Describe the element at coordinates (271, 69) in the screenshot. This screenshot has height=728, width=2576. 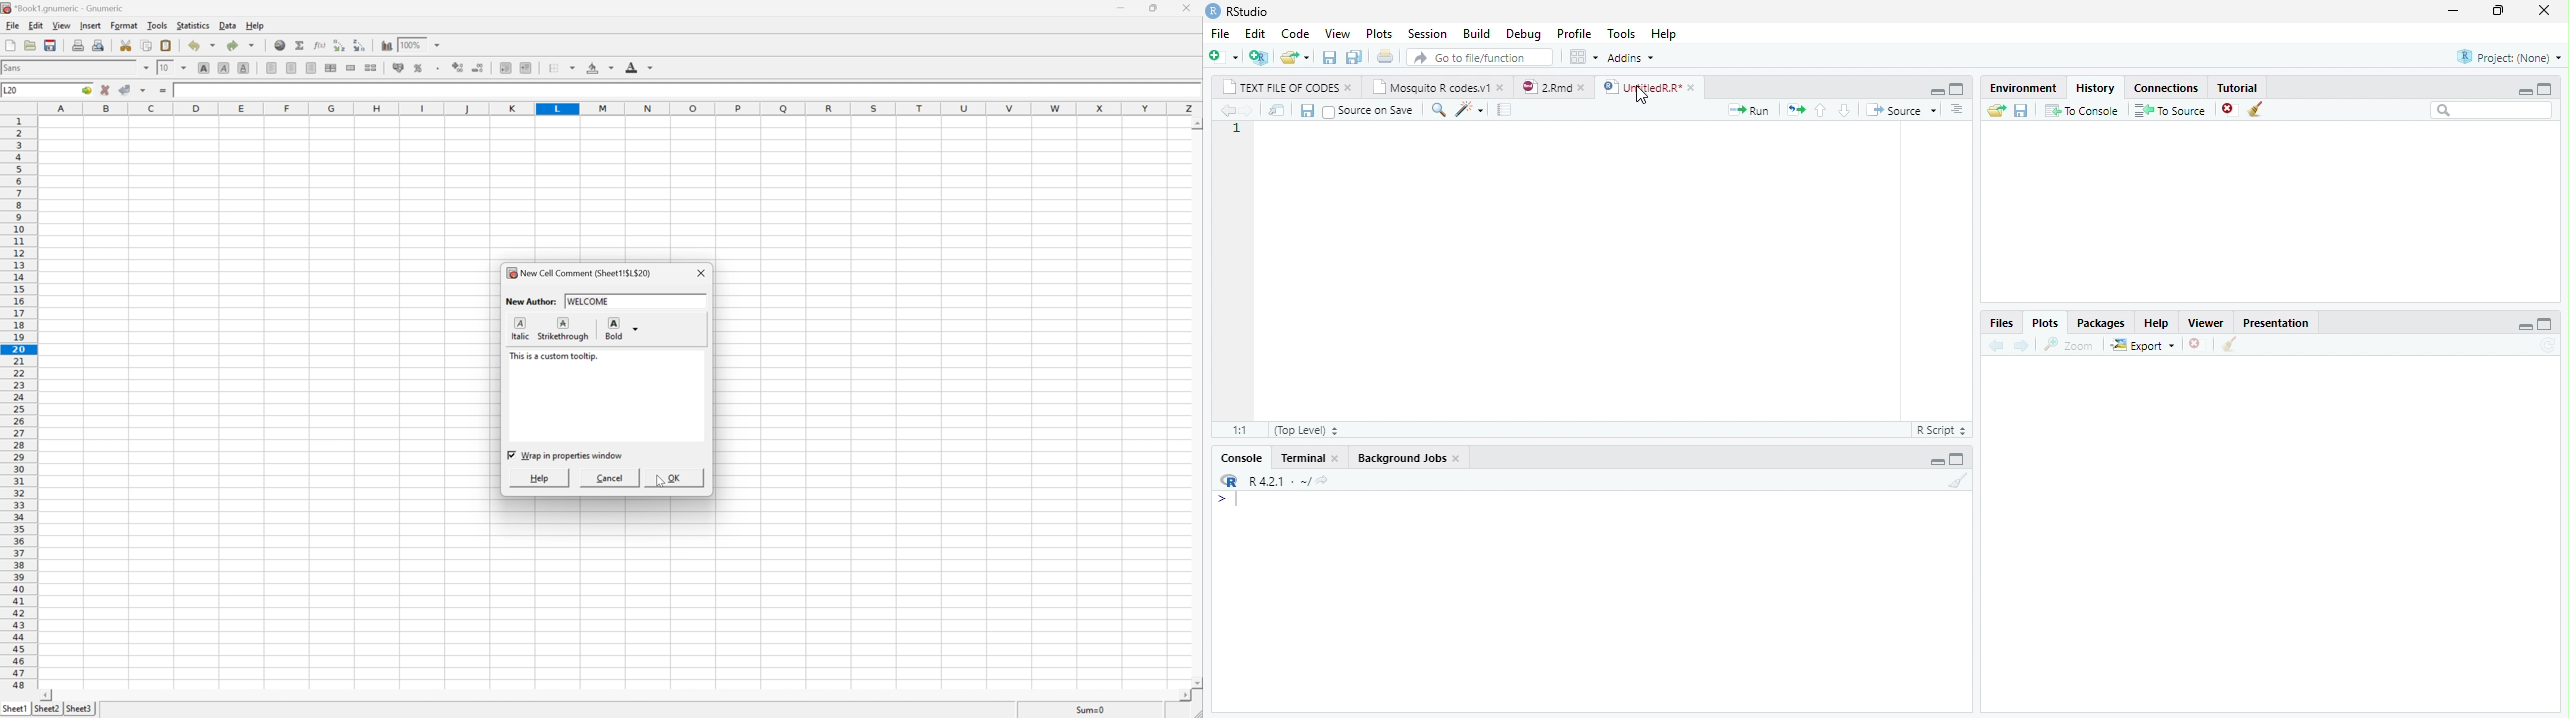
I see `Align Left` at that location.